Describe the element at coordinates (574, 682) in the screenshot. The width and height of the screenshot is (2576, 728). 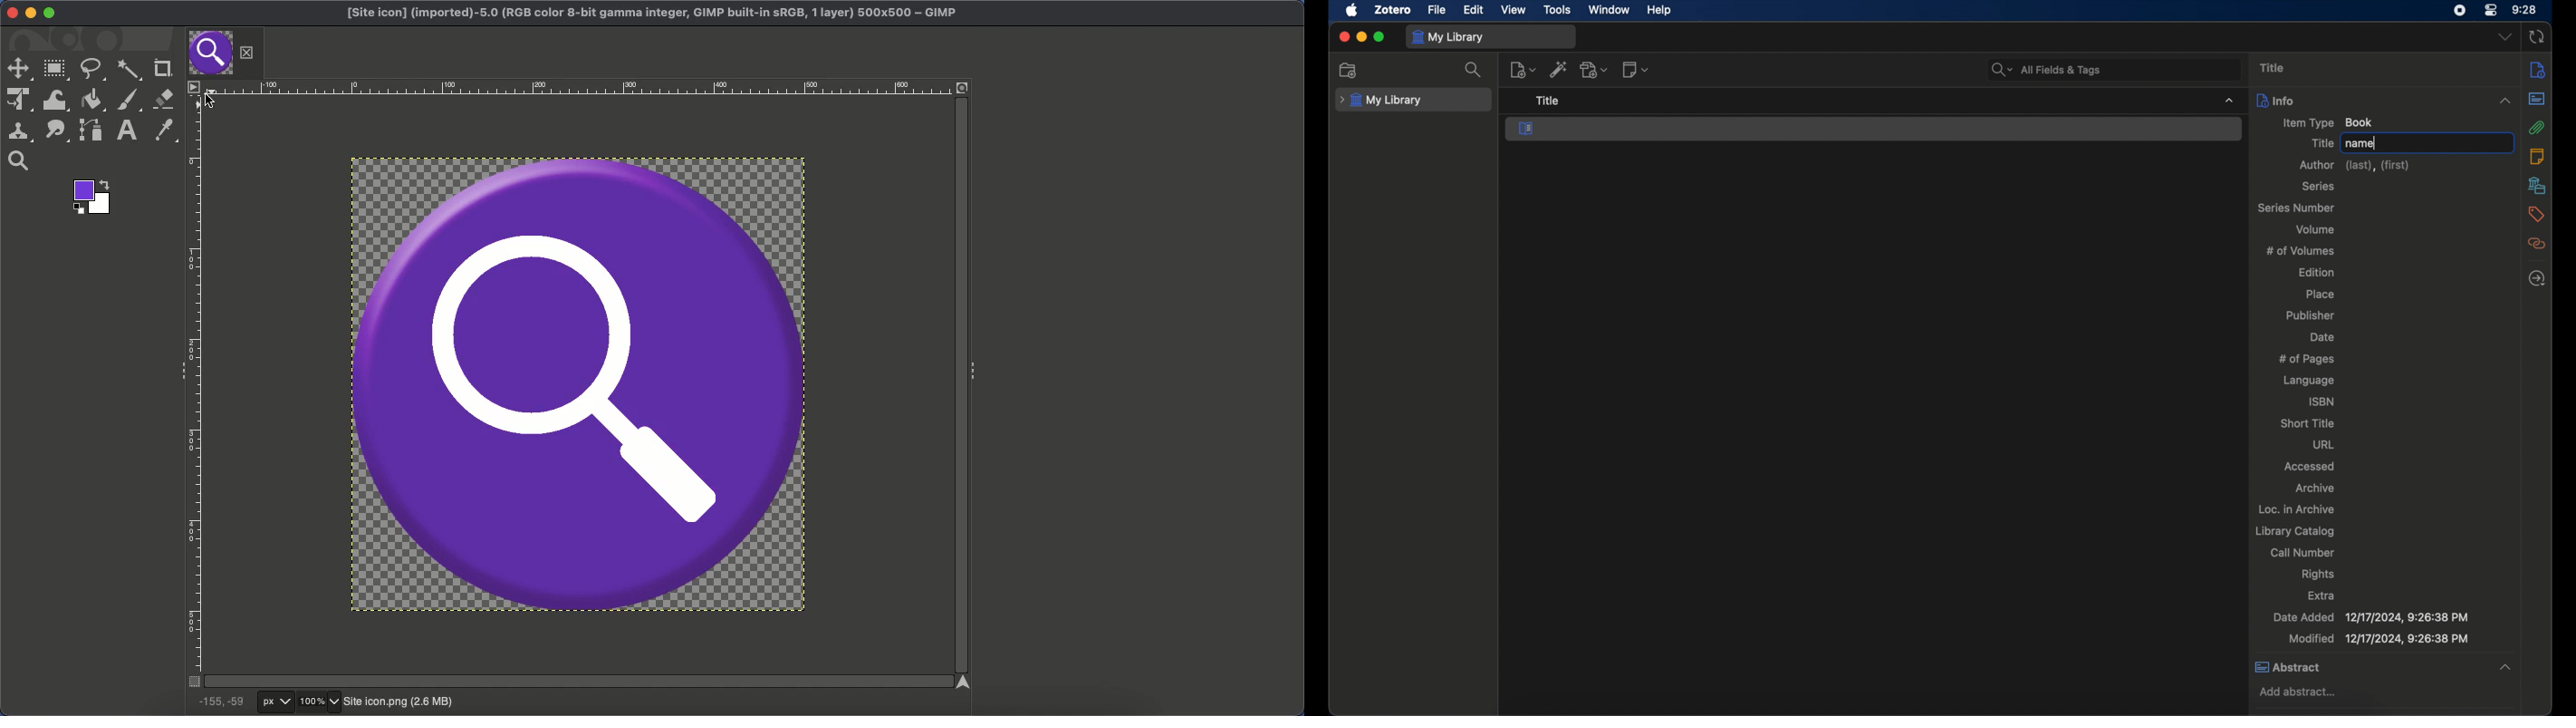
I see `Scroll` at that location.